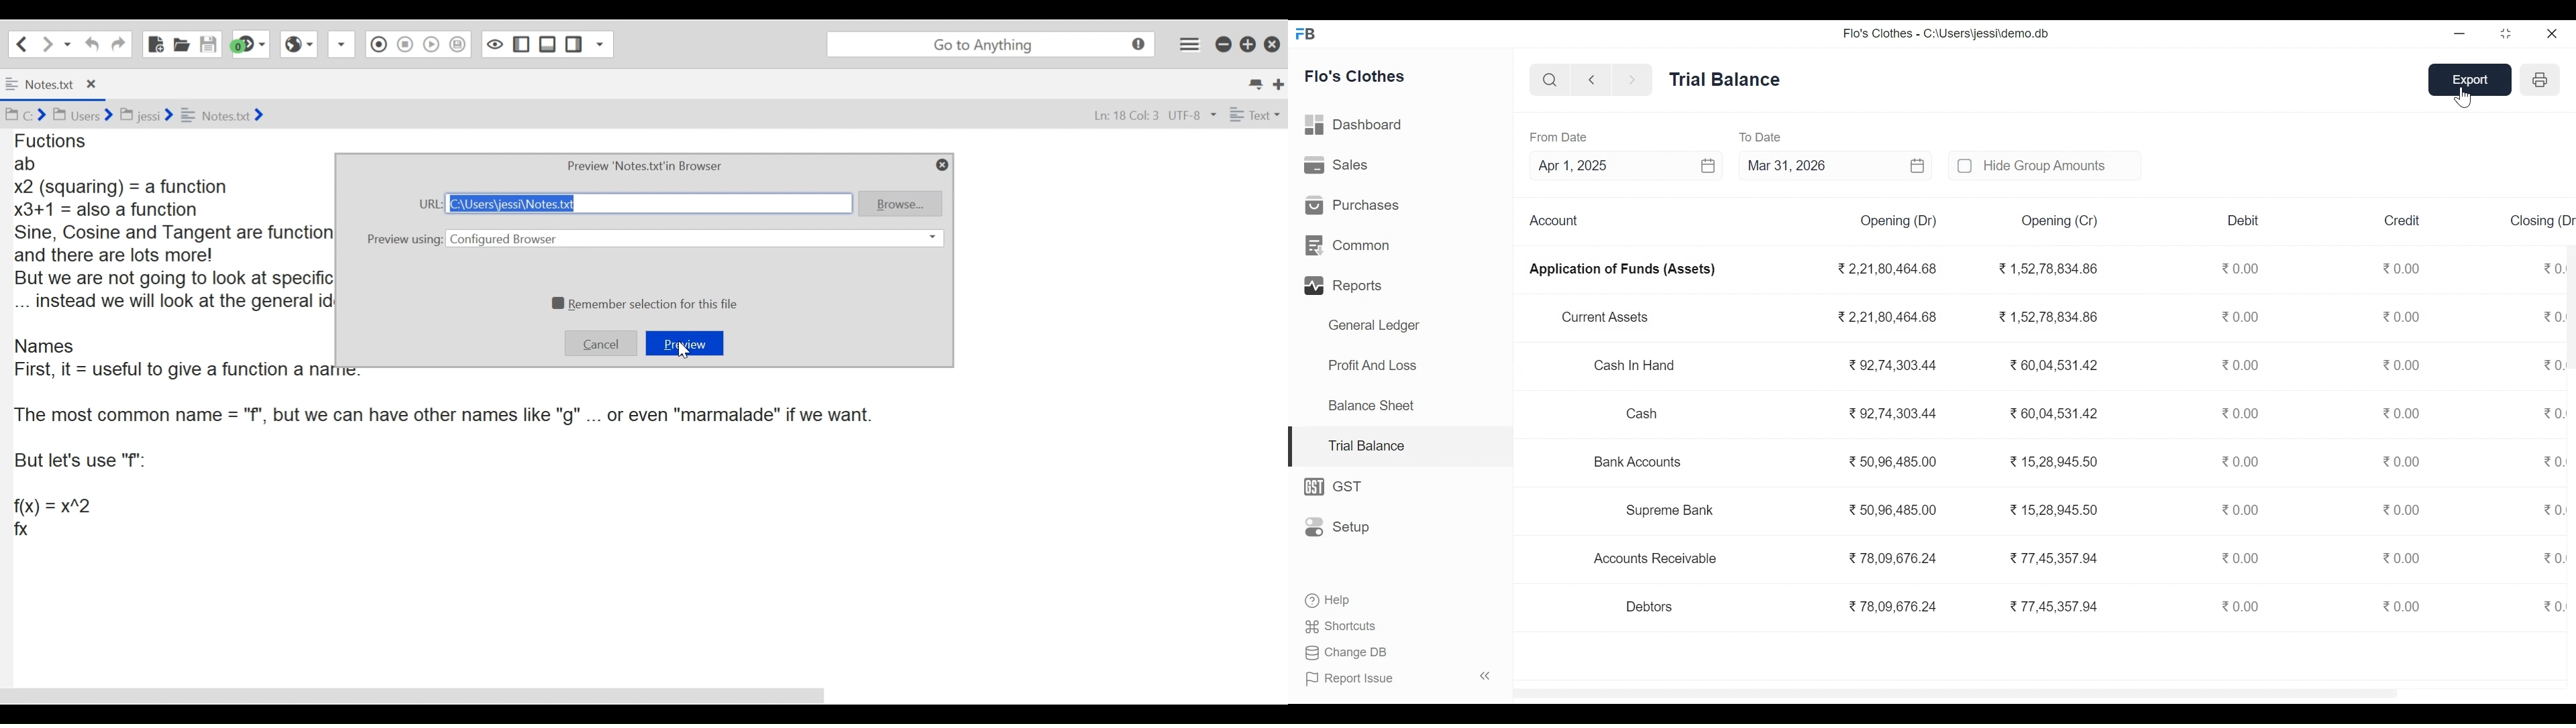  Describe the element at coordinates (2240, 461) in the screenshot. I see `0.00` at that location.